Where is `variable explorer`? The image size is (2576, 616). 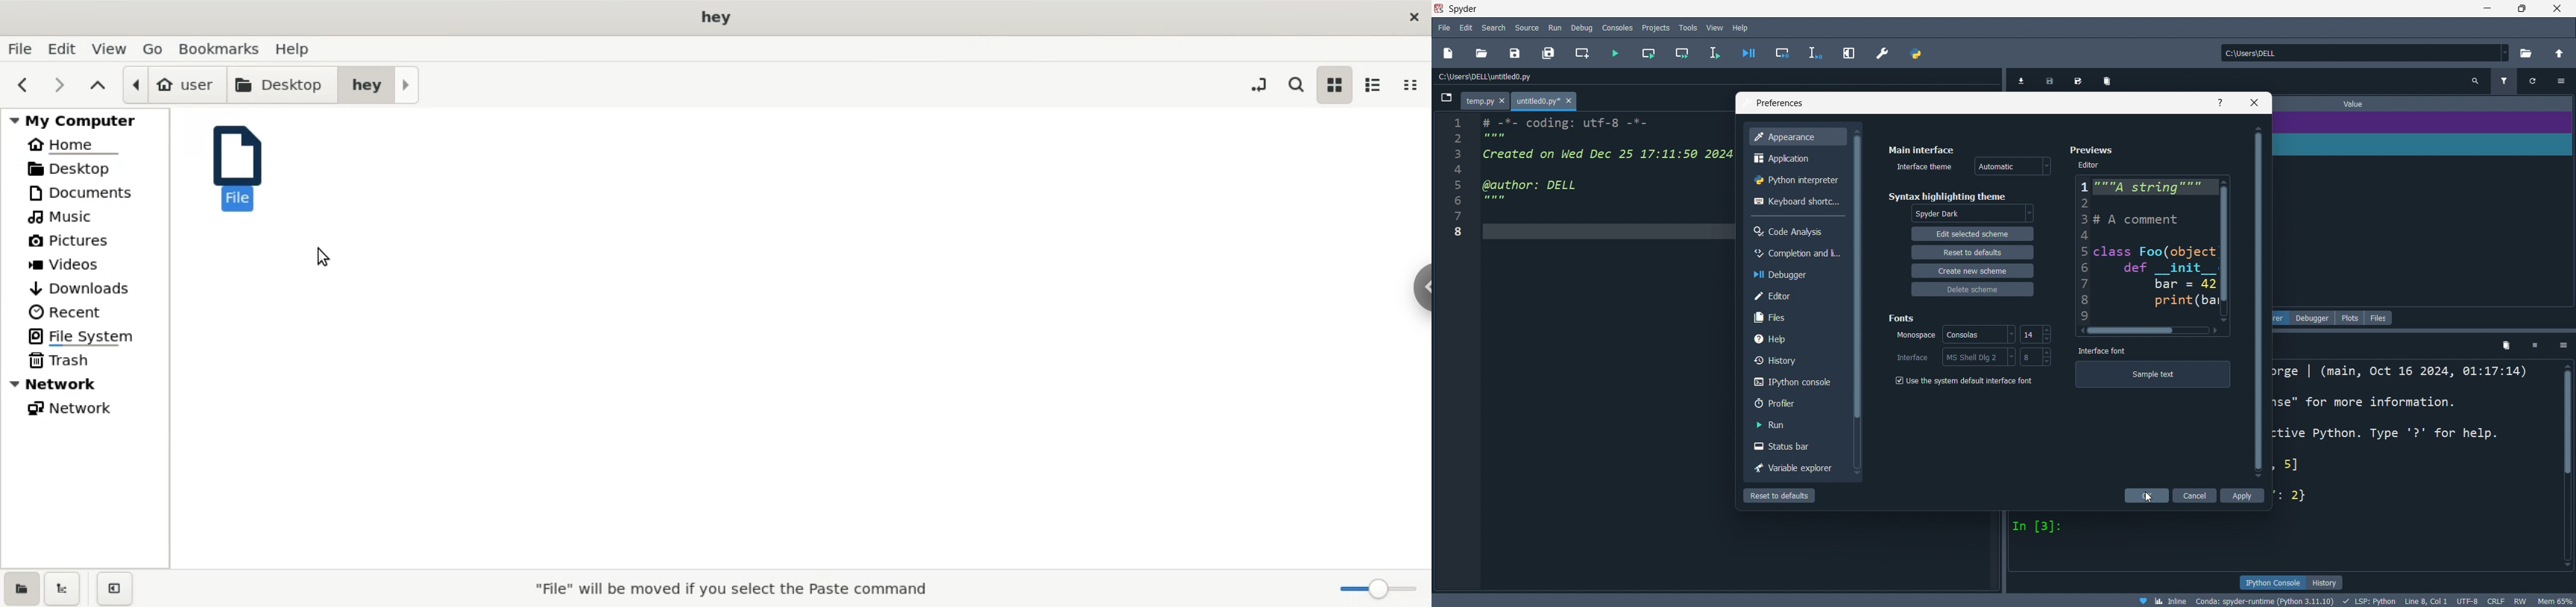
variable explorer is located at coordinates (1795, 470).